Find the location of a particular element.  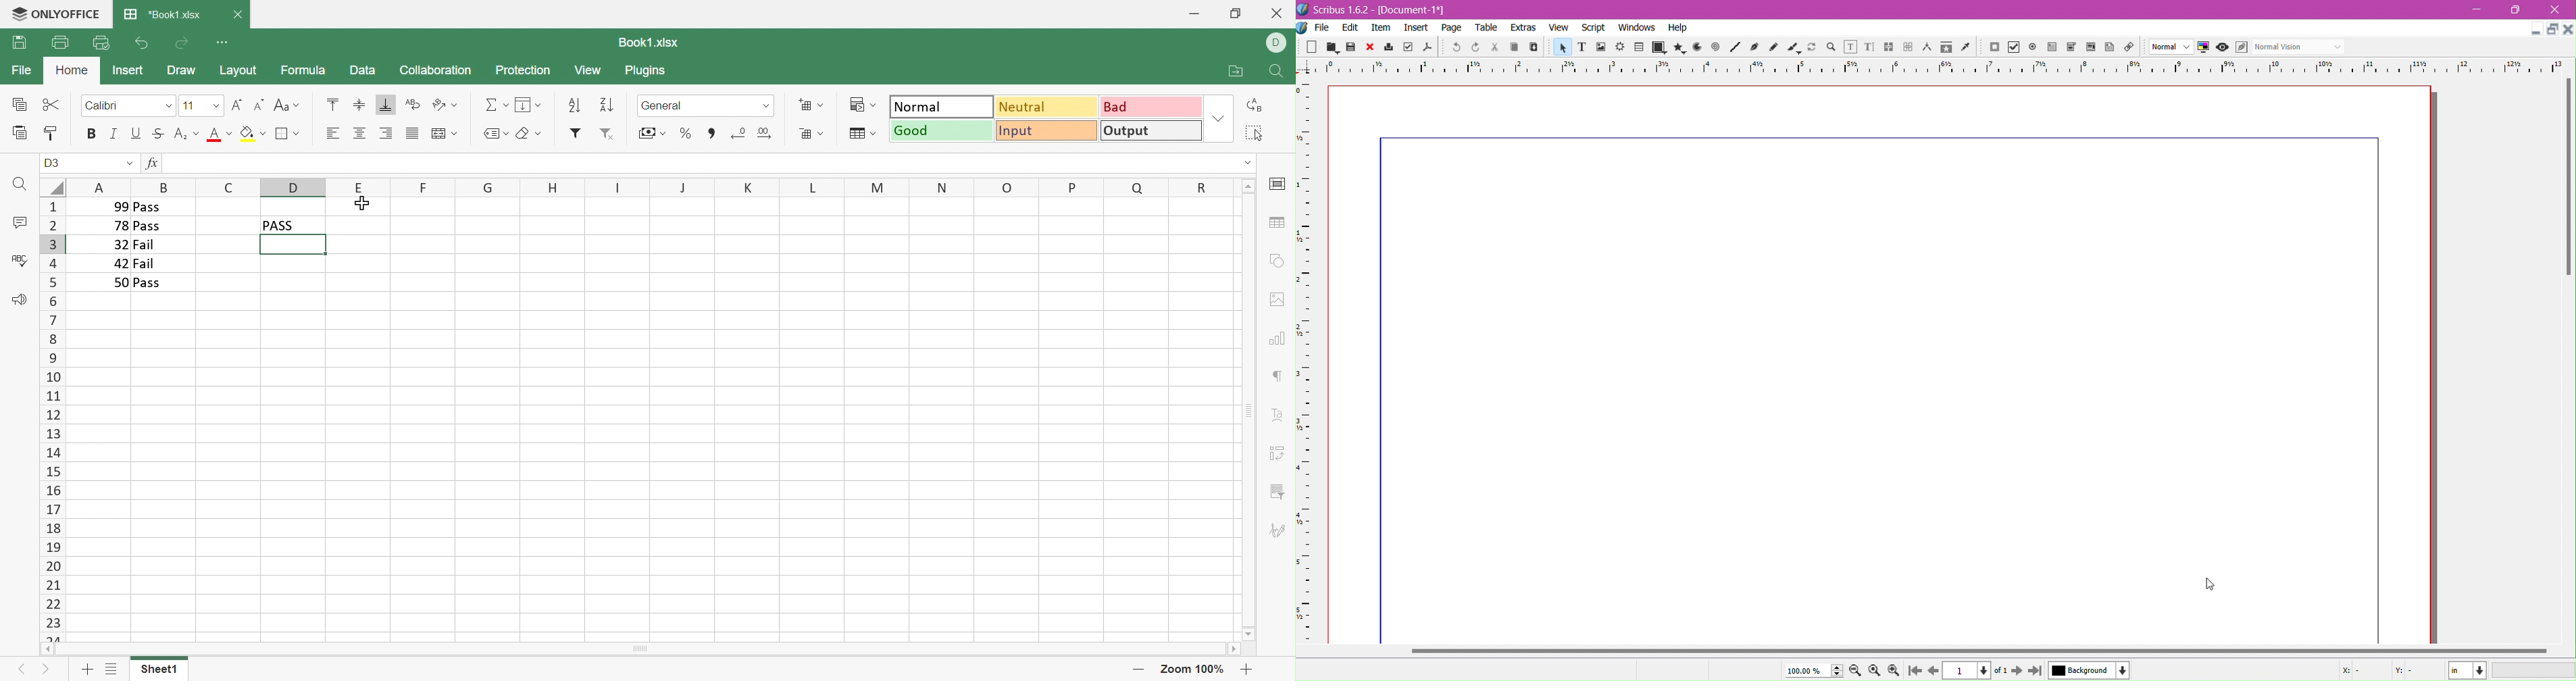

insert menu is located at coordinates (1416, 29).